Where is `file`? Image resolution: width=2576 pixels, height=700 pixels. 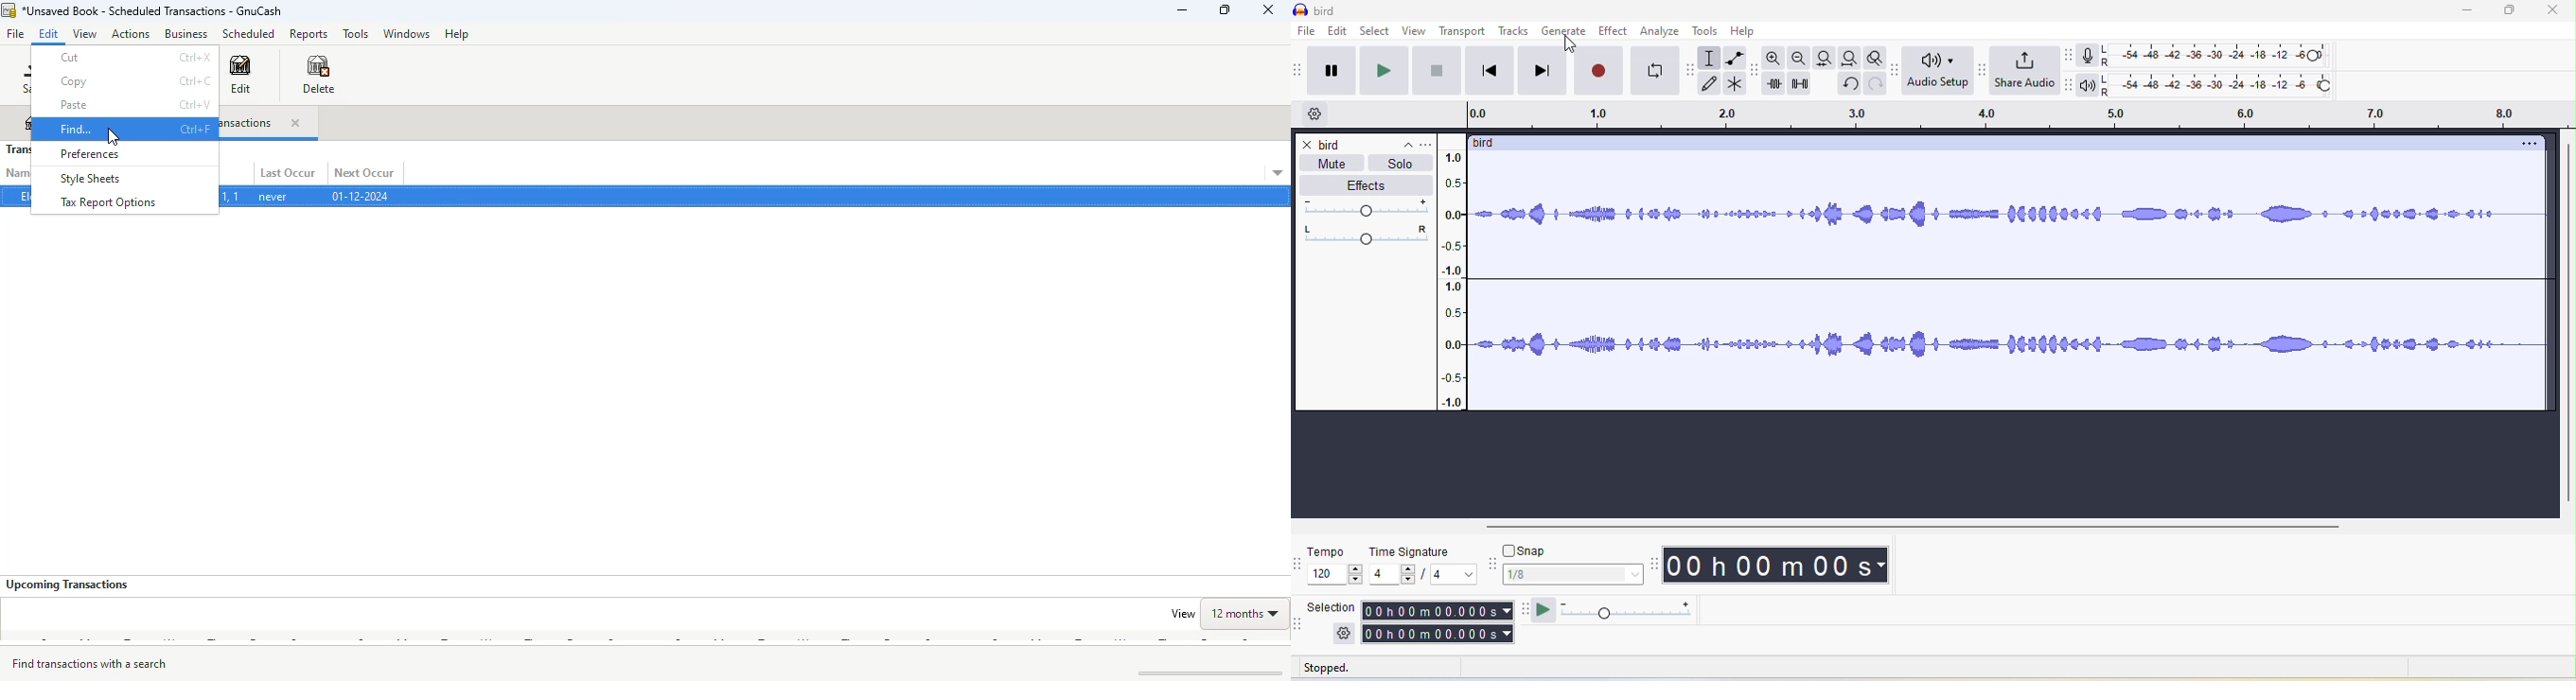 file is located at coordinates (16, 33).